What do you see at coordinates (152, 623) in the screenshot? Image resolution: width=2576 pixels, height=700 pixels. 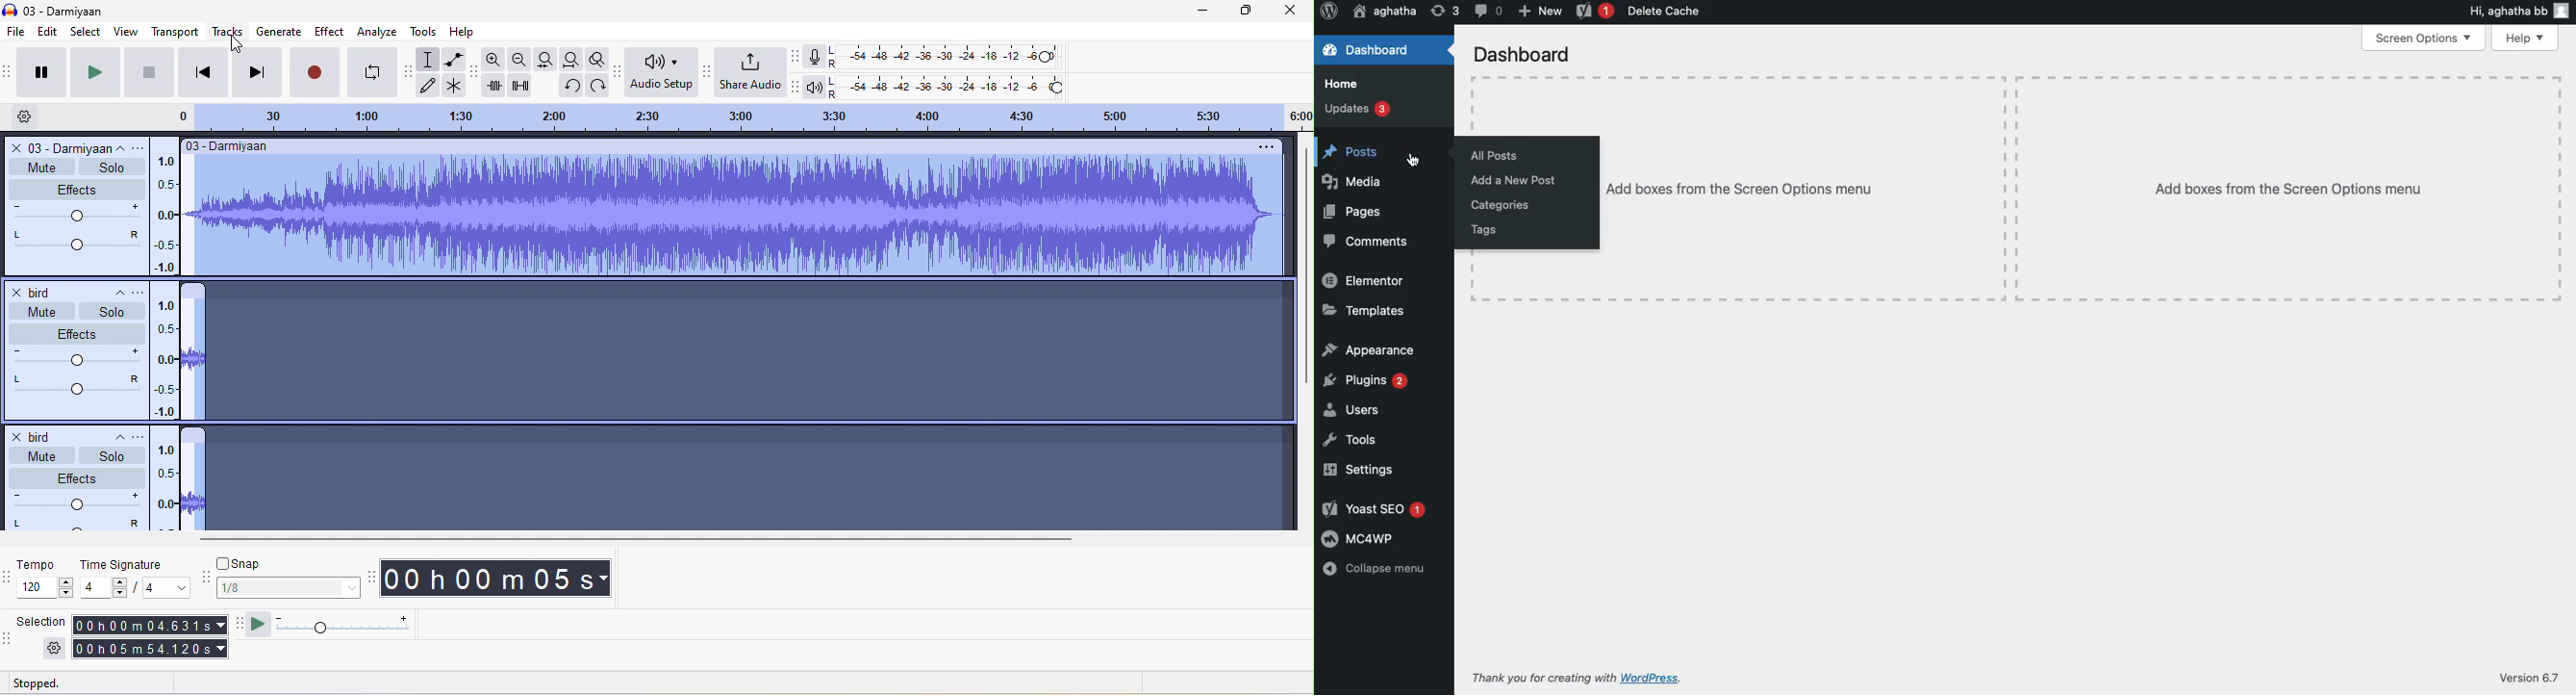 I see `00 h 00 m 04 631 s ` at bounding box center [152, 623].